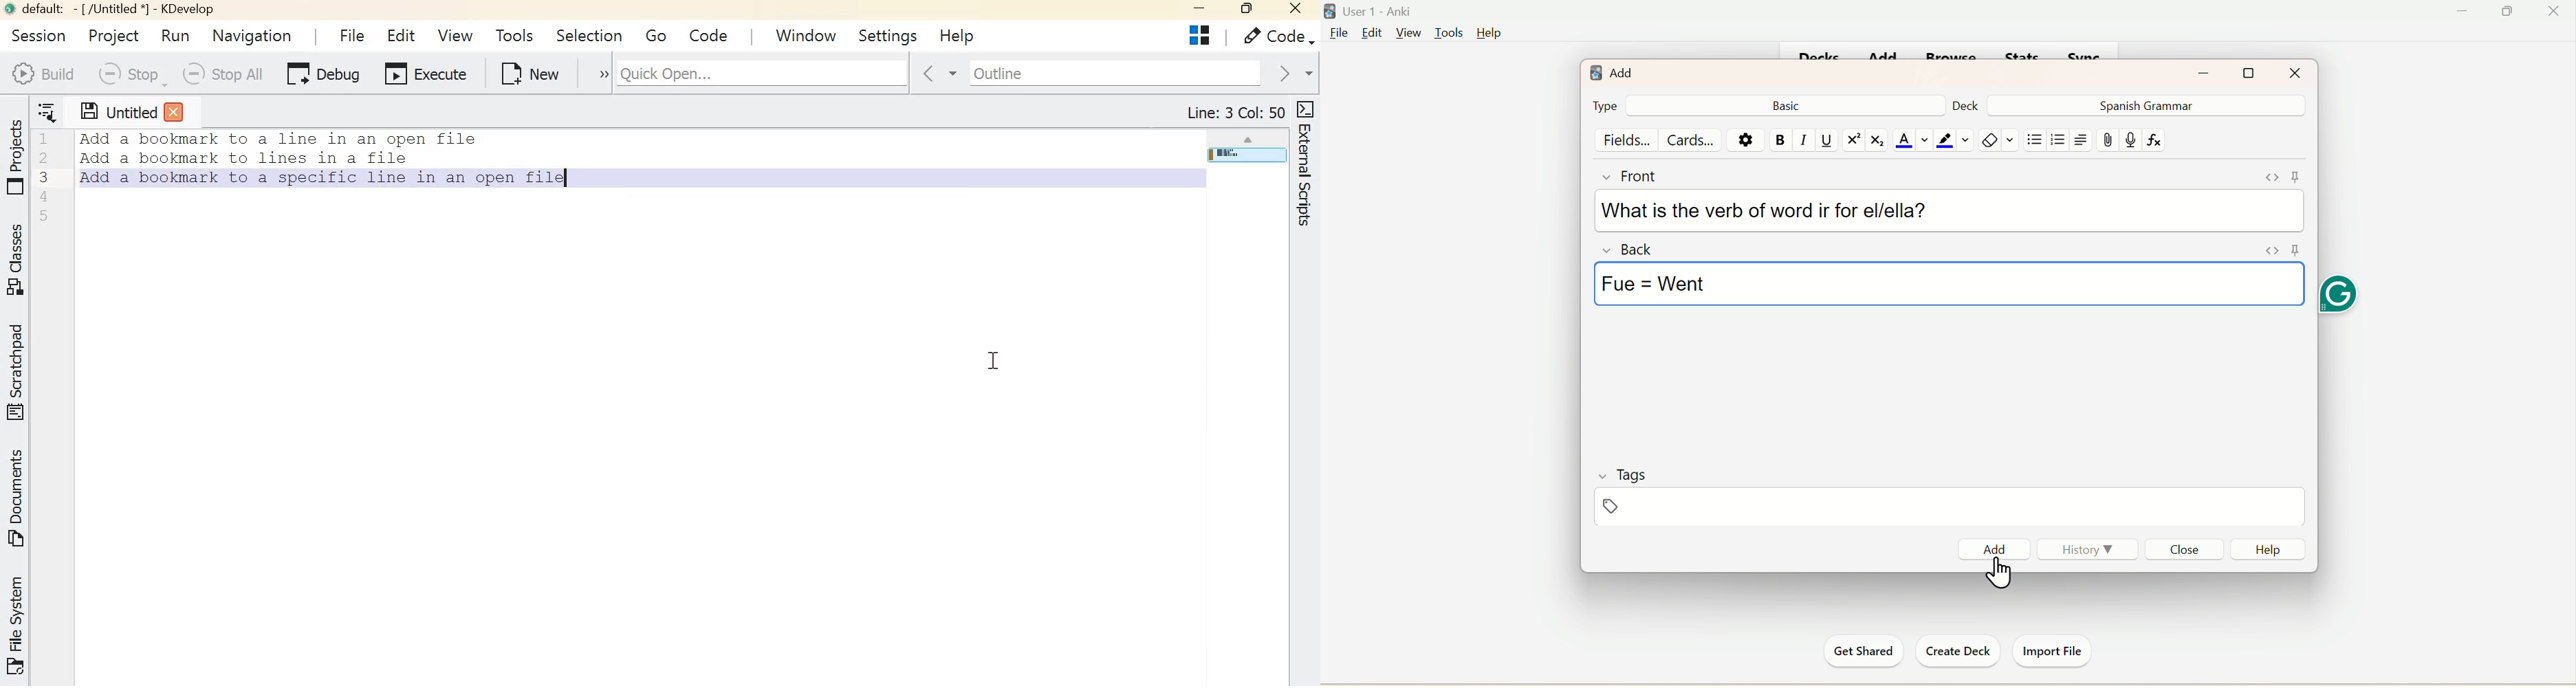 Image resolution: width=2576 pixels, height=700 pixels. I want to click on Close, so click(2183, 549).